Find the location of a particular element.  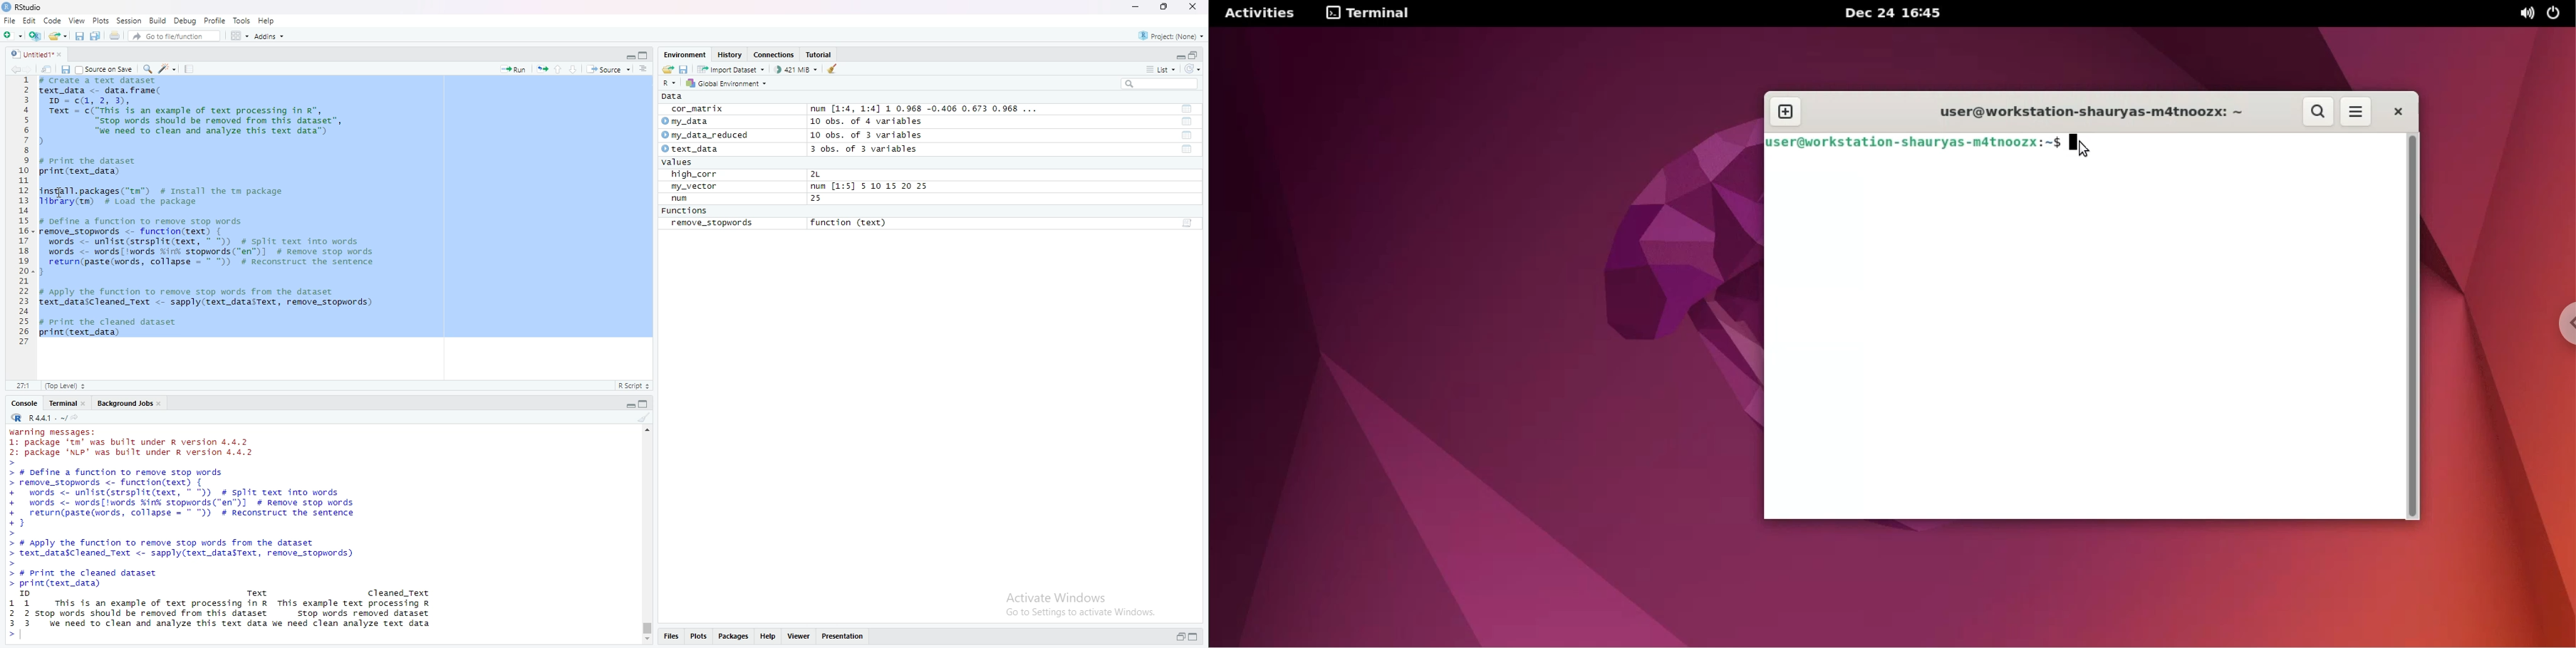

open an existing file is located at coordinates (59, 36).